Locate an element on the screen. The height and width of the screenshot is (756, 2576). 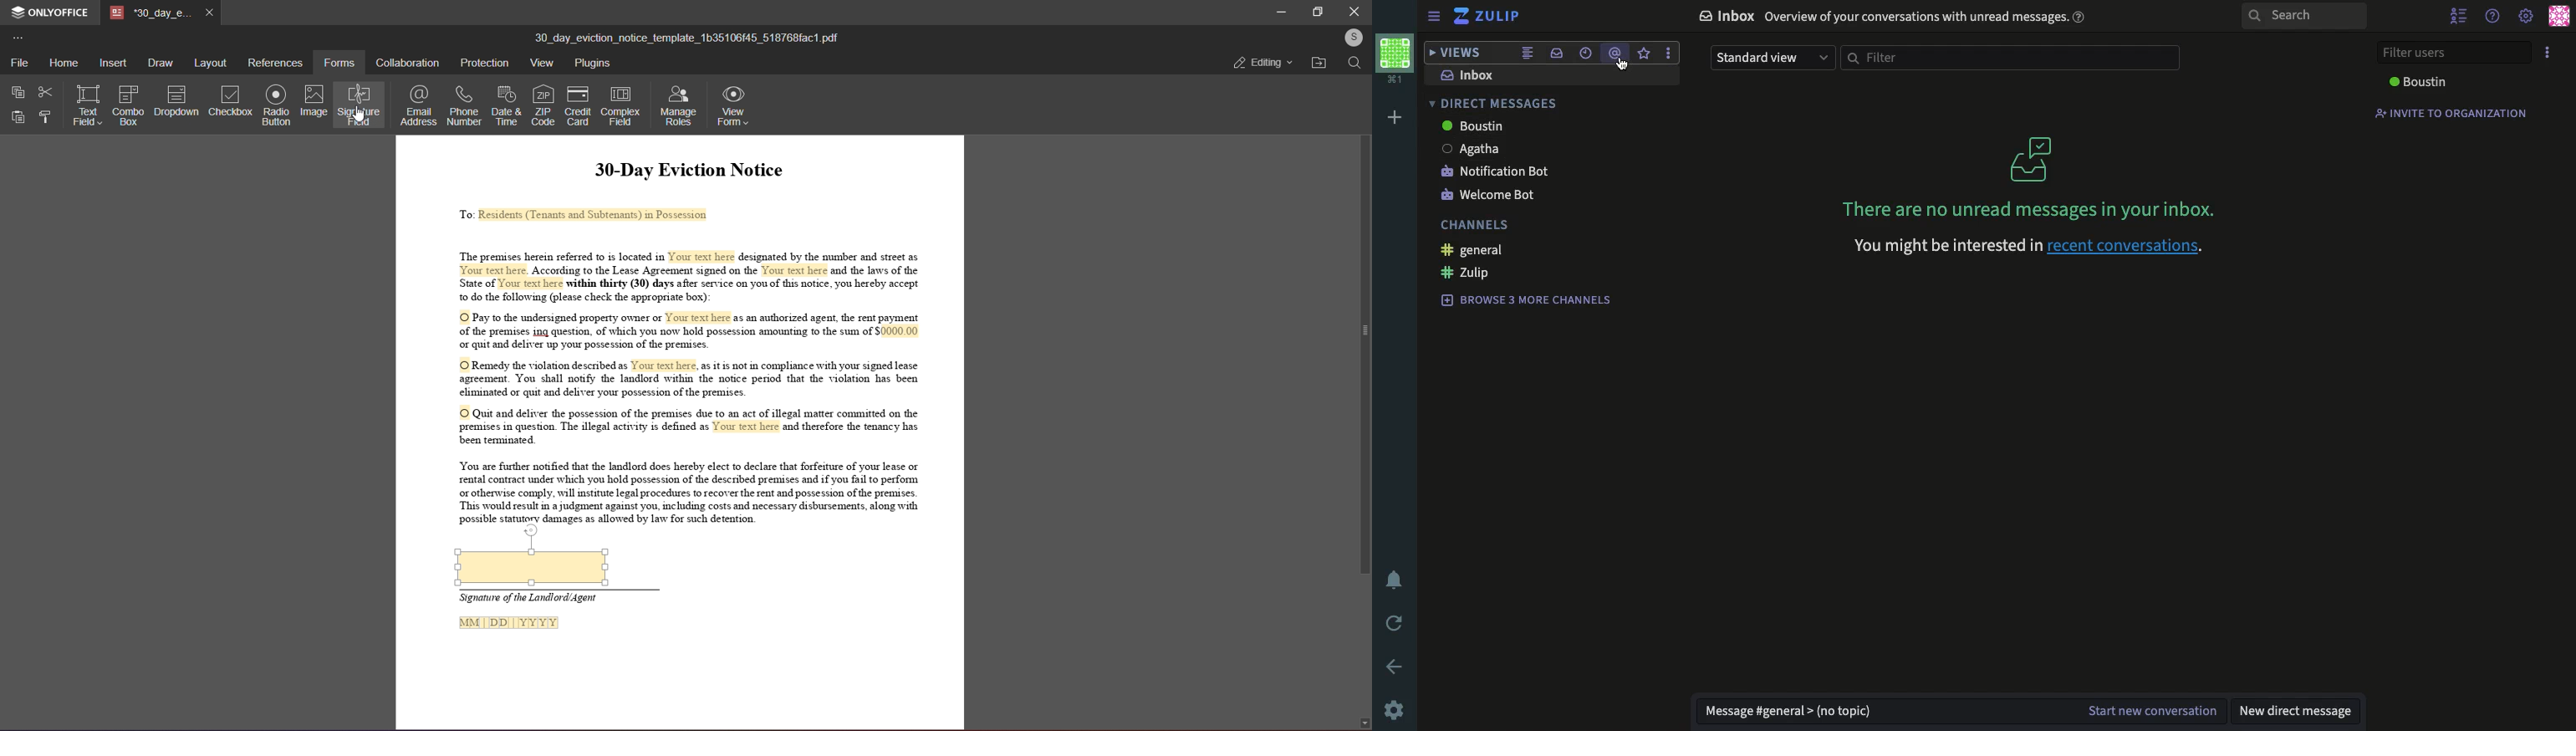
Boustin is located at coordinates (2421, 80).